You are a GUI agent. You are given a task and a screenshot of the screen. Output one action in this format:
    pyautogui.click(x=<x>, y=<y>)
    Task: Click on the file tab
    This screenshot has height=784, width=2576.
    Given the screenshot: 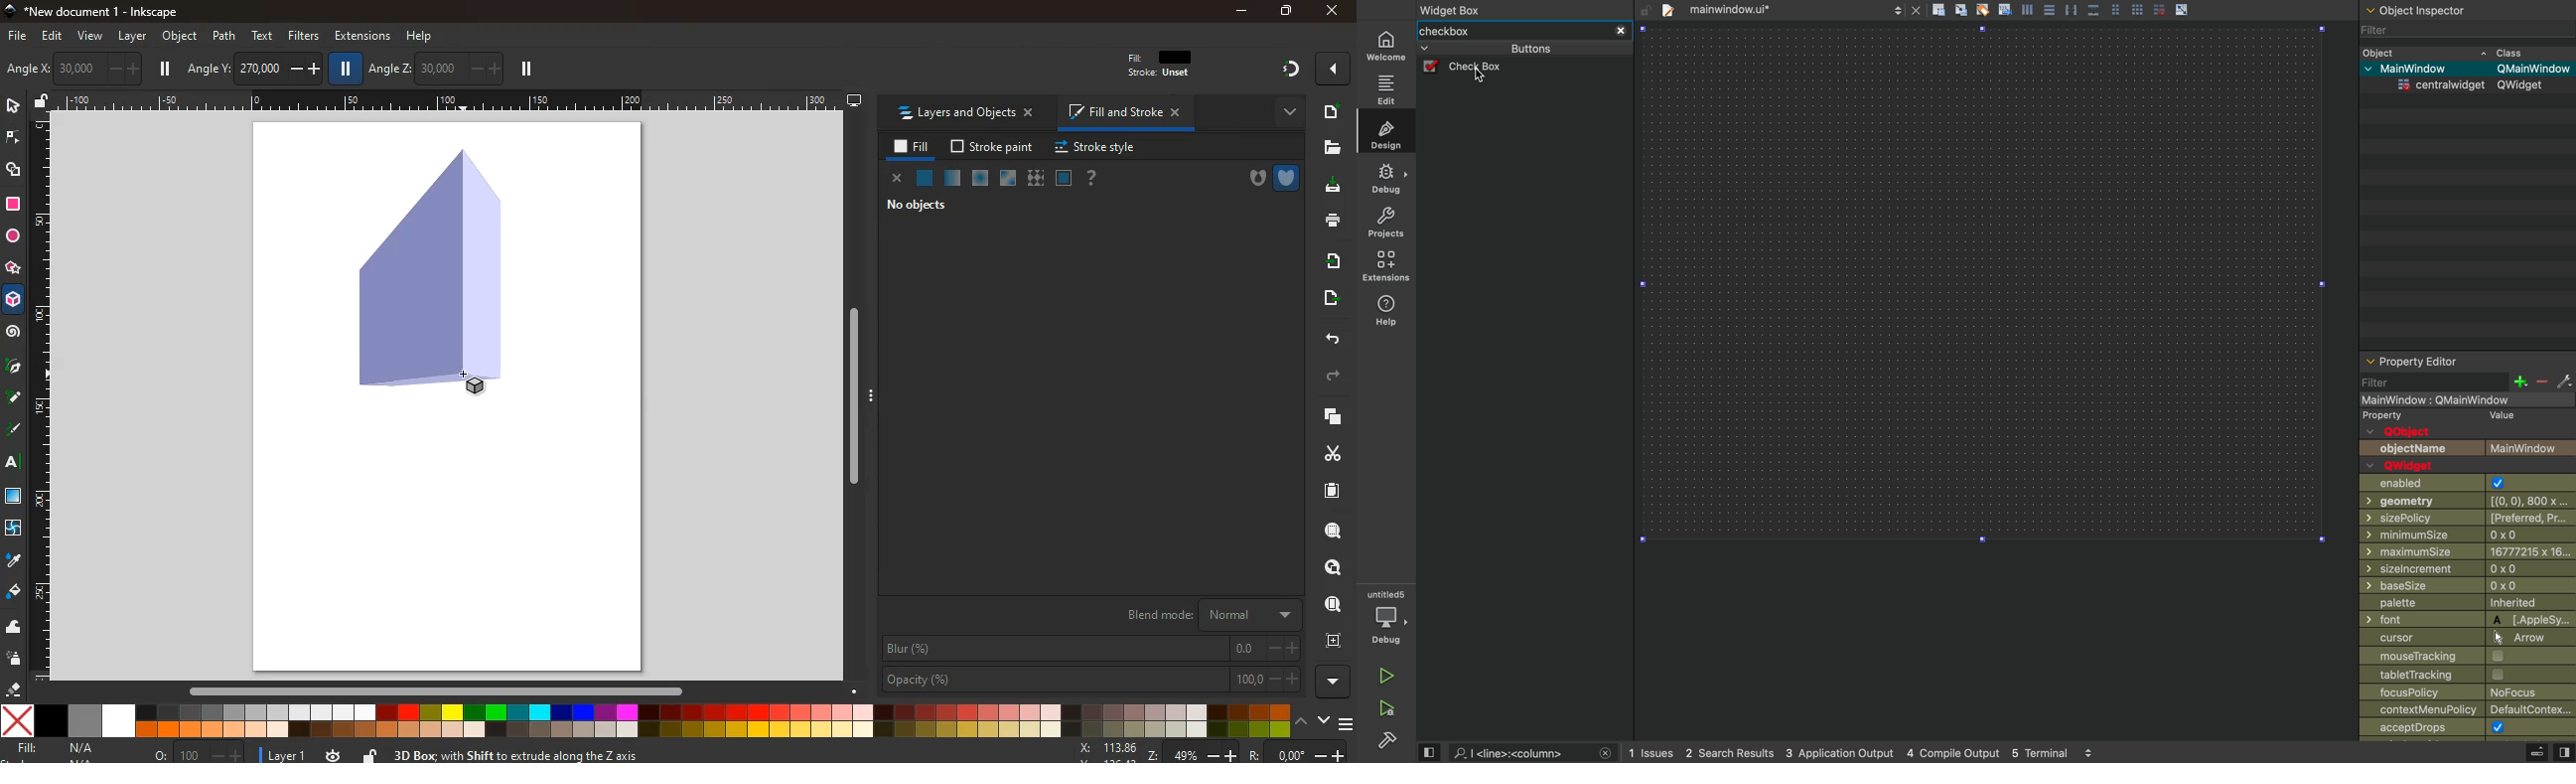 What is the action you would take?
    pyautogui.click(x=1739, y=10)
    